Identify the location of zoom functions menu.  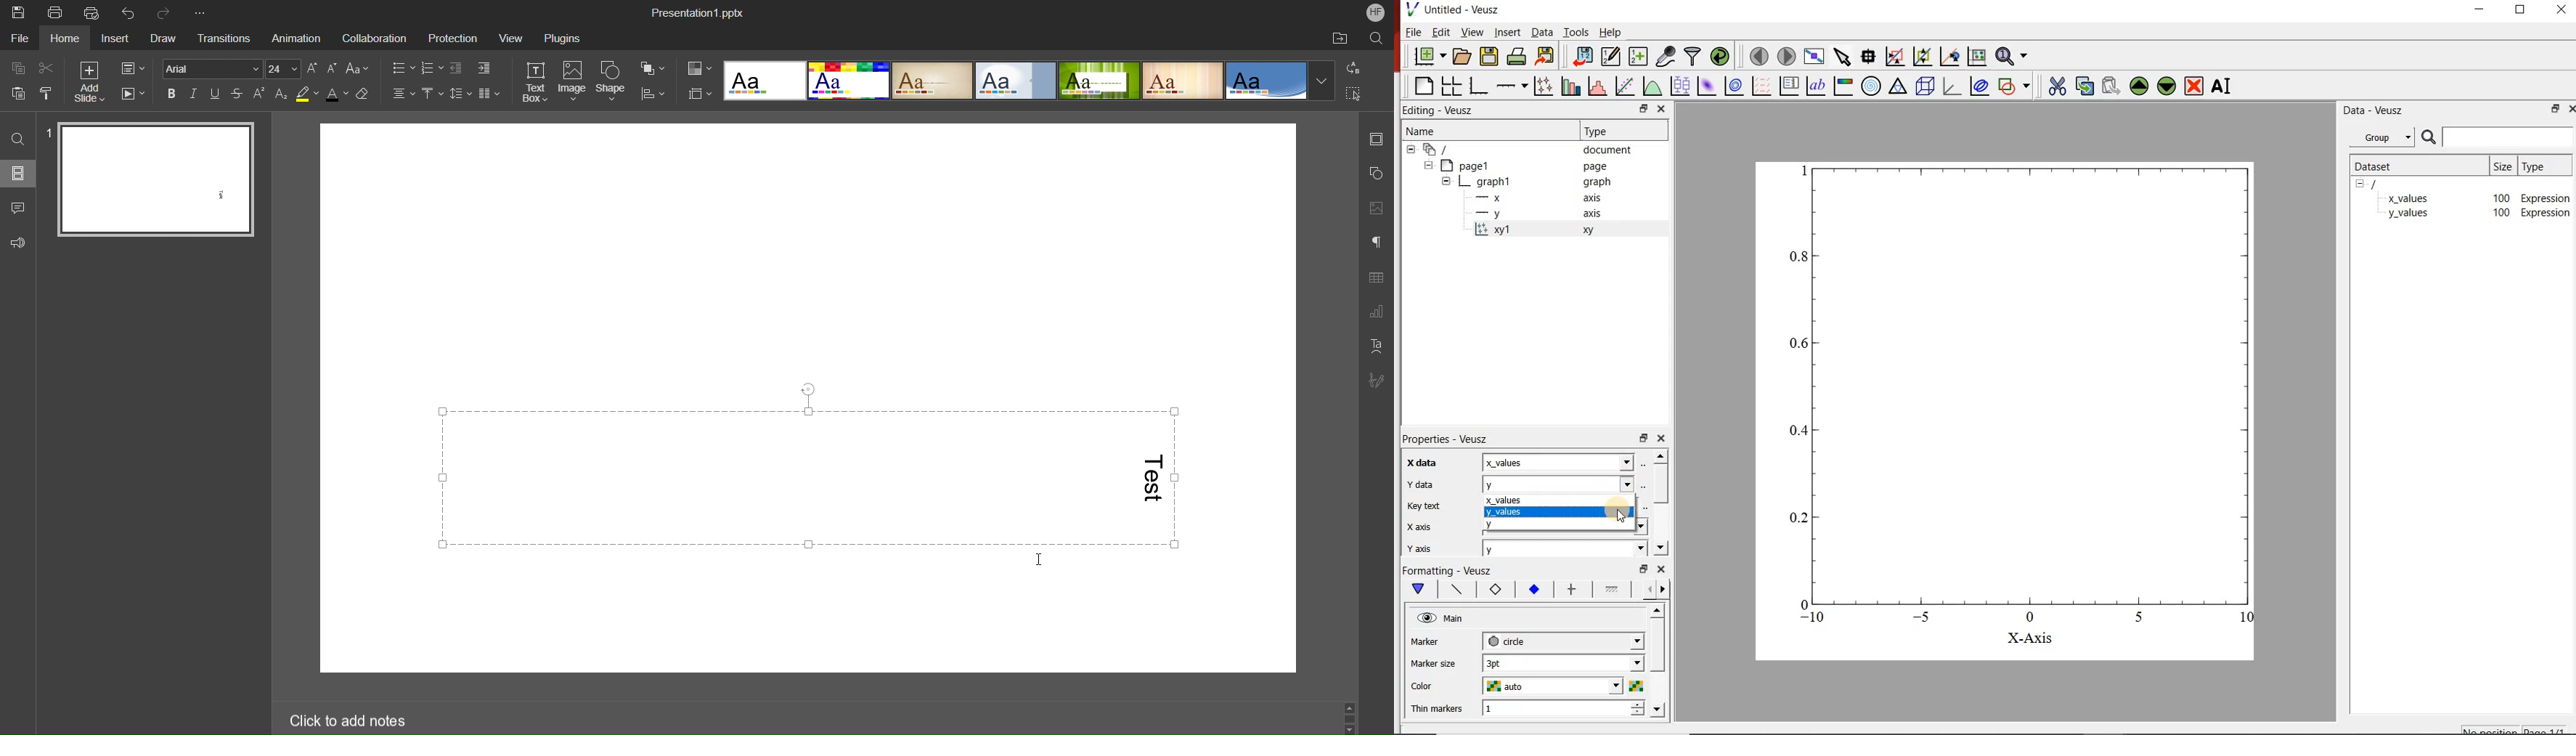
(2012, 58).